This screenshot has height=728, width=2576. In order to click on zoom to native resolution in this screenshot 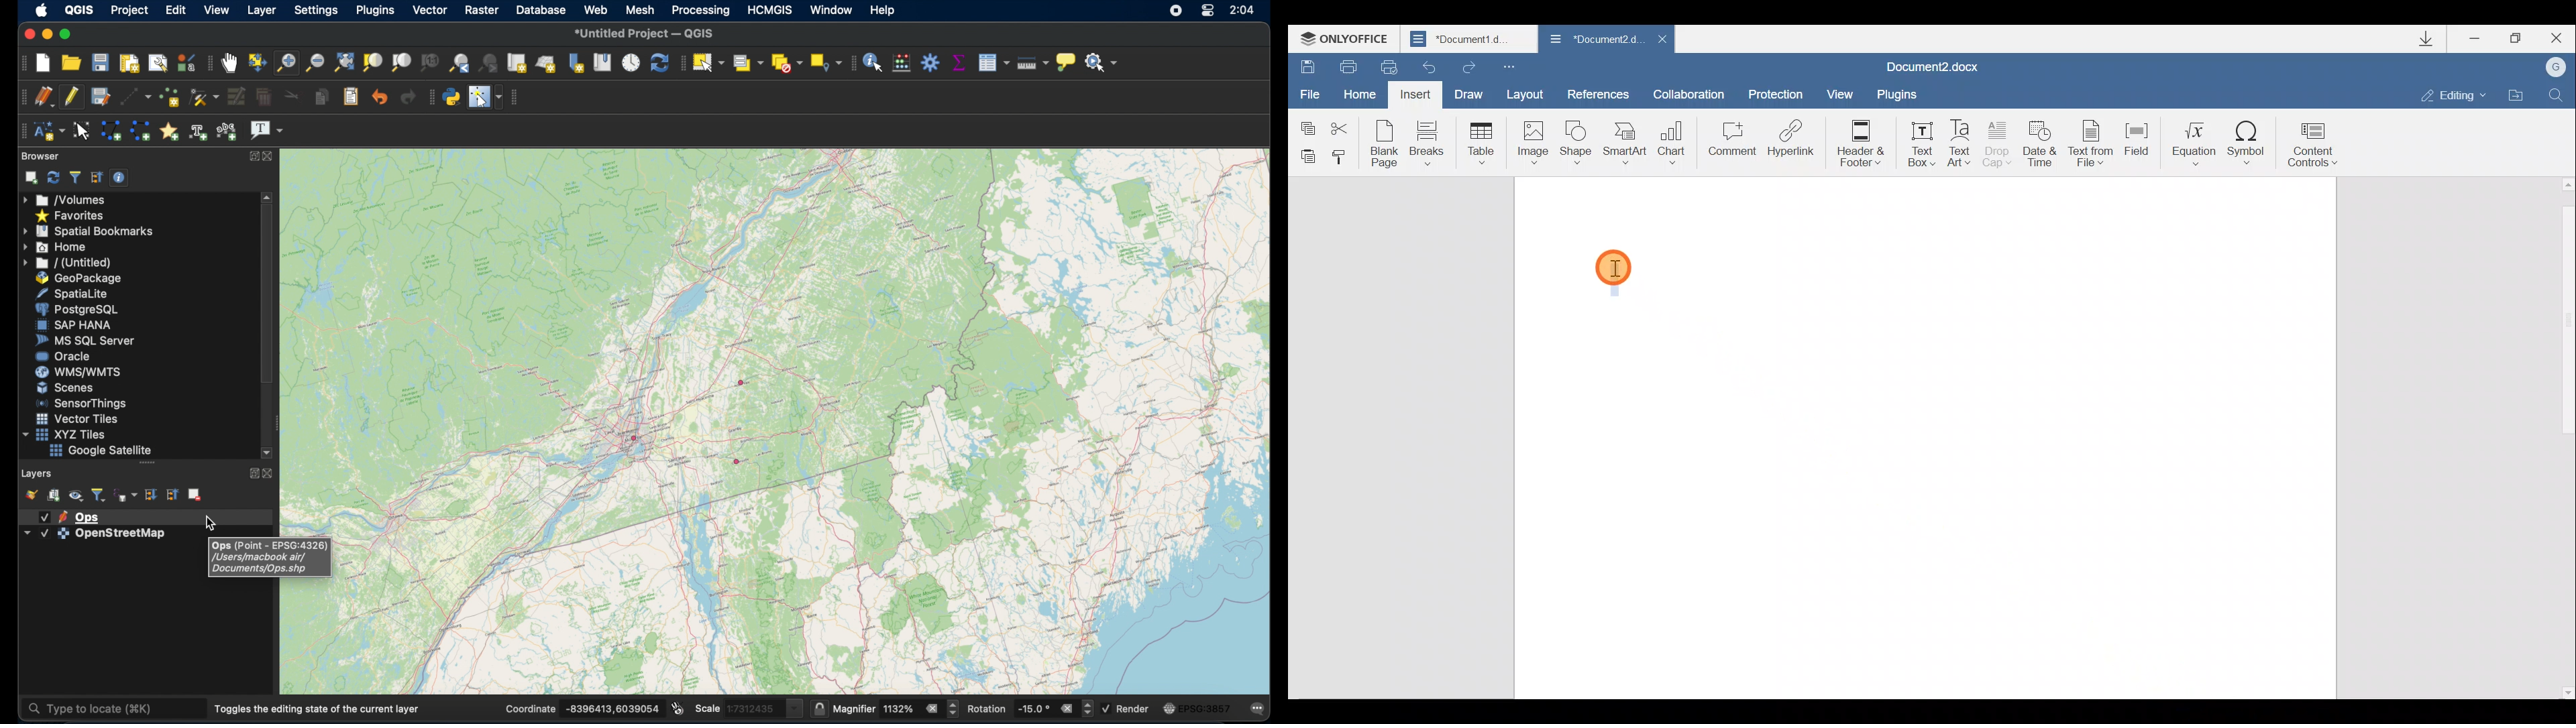, I will do `click(429, 63)`.